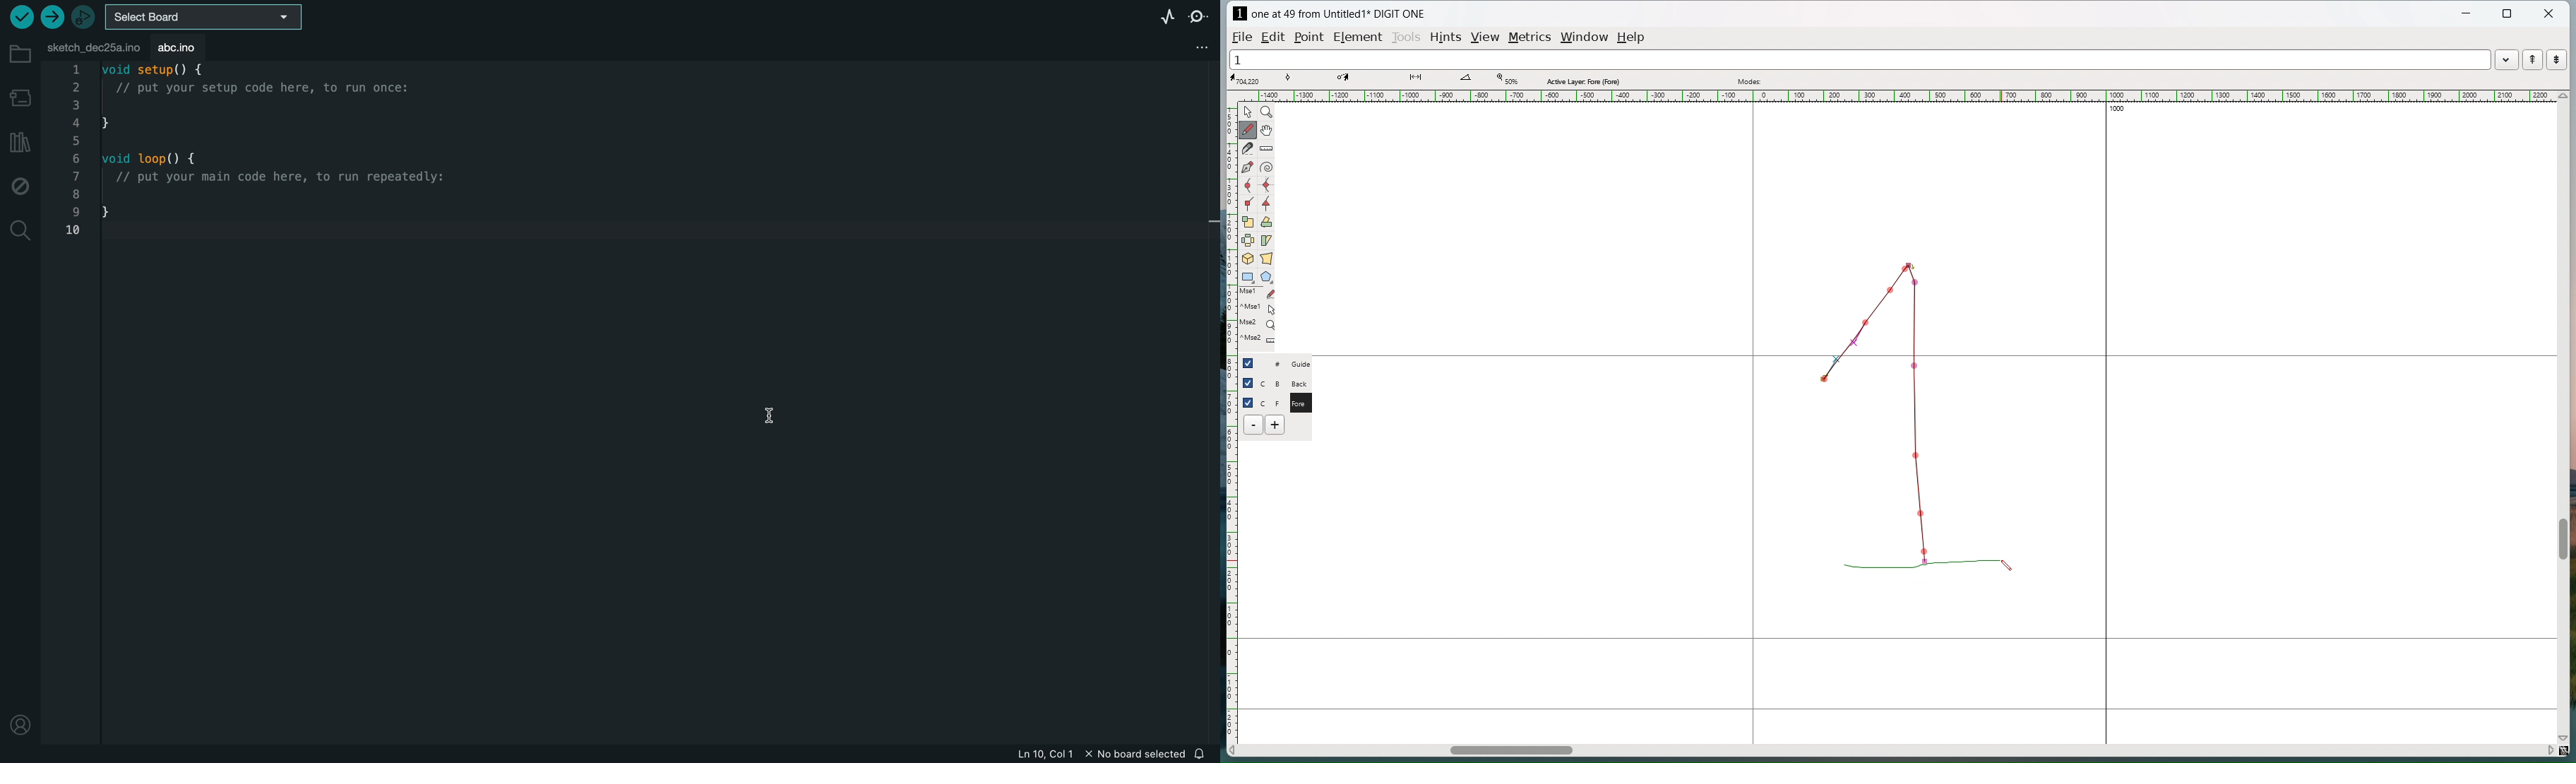 The image size is (2576, 784). What do you see at coordinates (1447, 38) in the screenshot?
I see `hints` at bounding box center [1447, 38].